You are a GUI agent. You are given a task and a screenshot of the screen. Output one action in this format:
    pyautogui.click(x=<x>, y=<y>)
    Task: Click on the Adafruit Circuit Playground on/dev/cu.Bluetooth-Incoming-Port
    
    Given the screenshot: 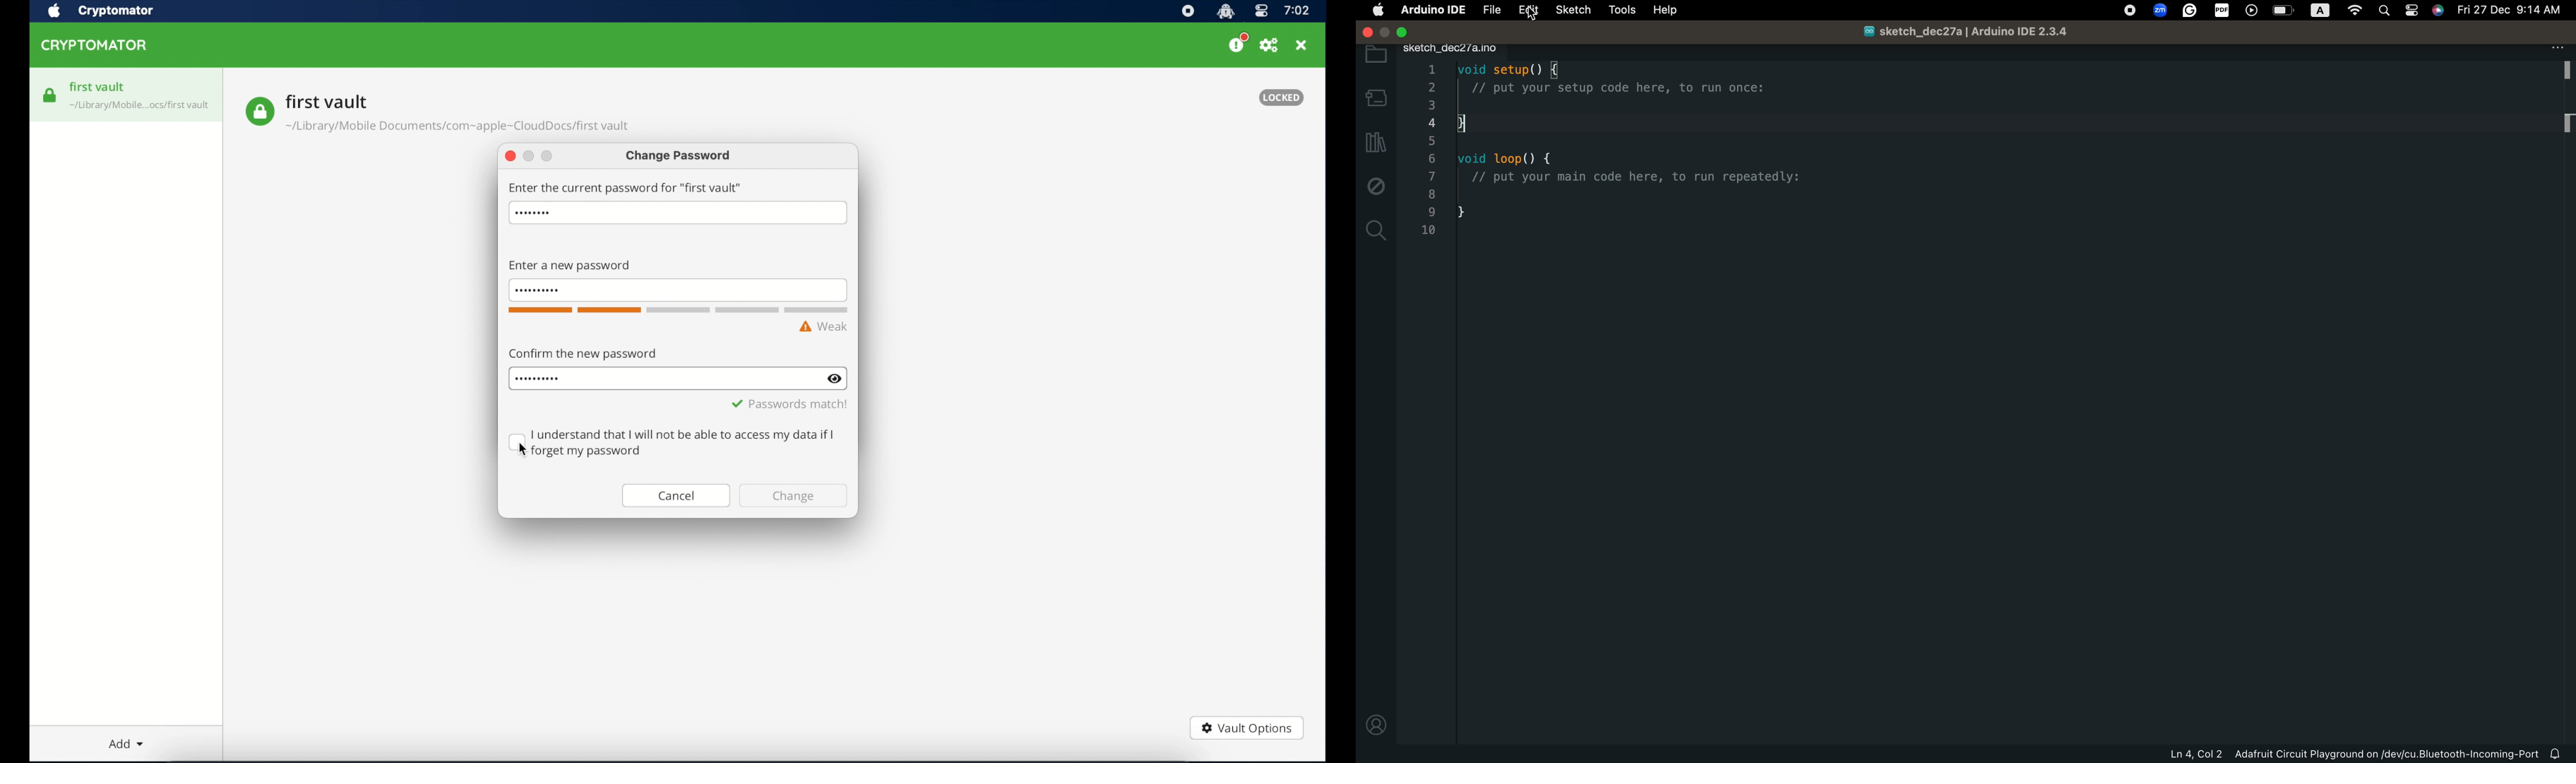 What is the action you would take?
    pyautogui.click(x=2386, y=755)
    